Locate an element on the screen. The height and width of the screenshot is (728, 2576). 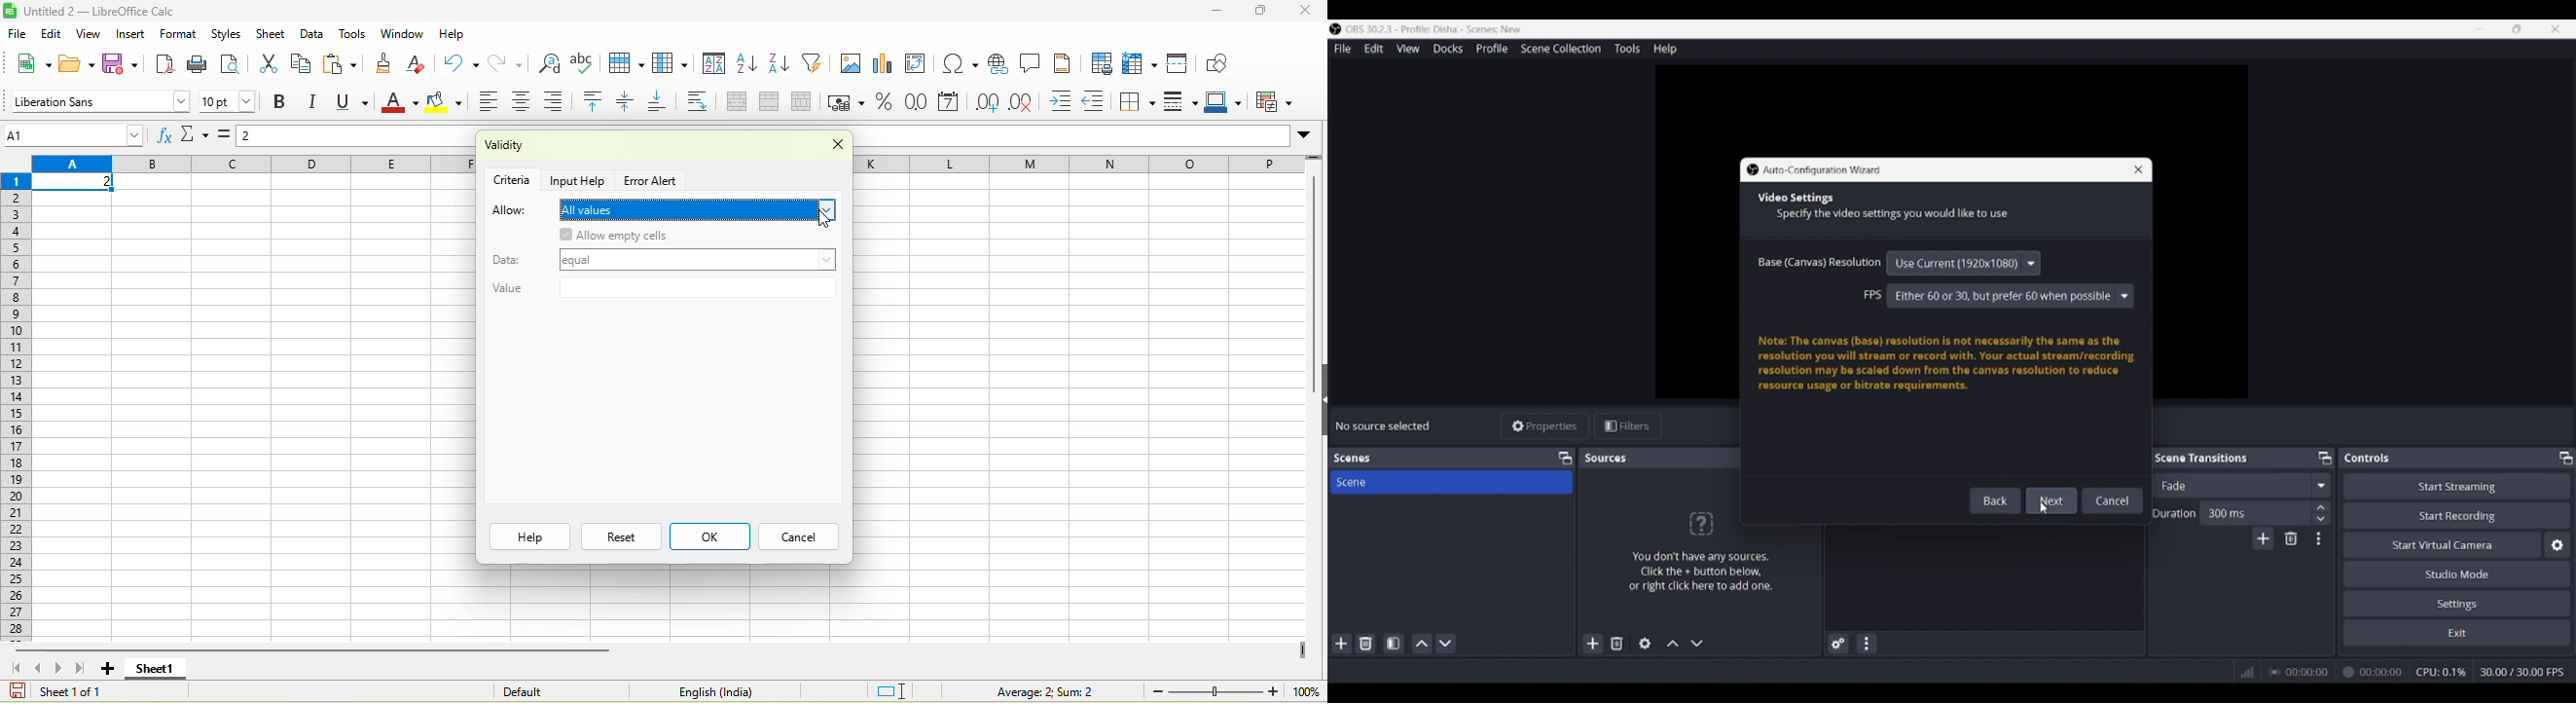
Input duration is located at coordinates (2255, 512).